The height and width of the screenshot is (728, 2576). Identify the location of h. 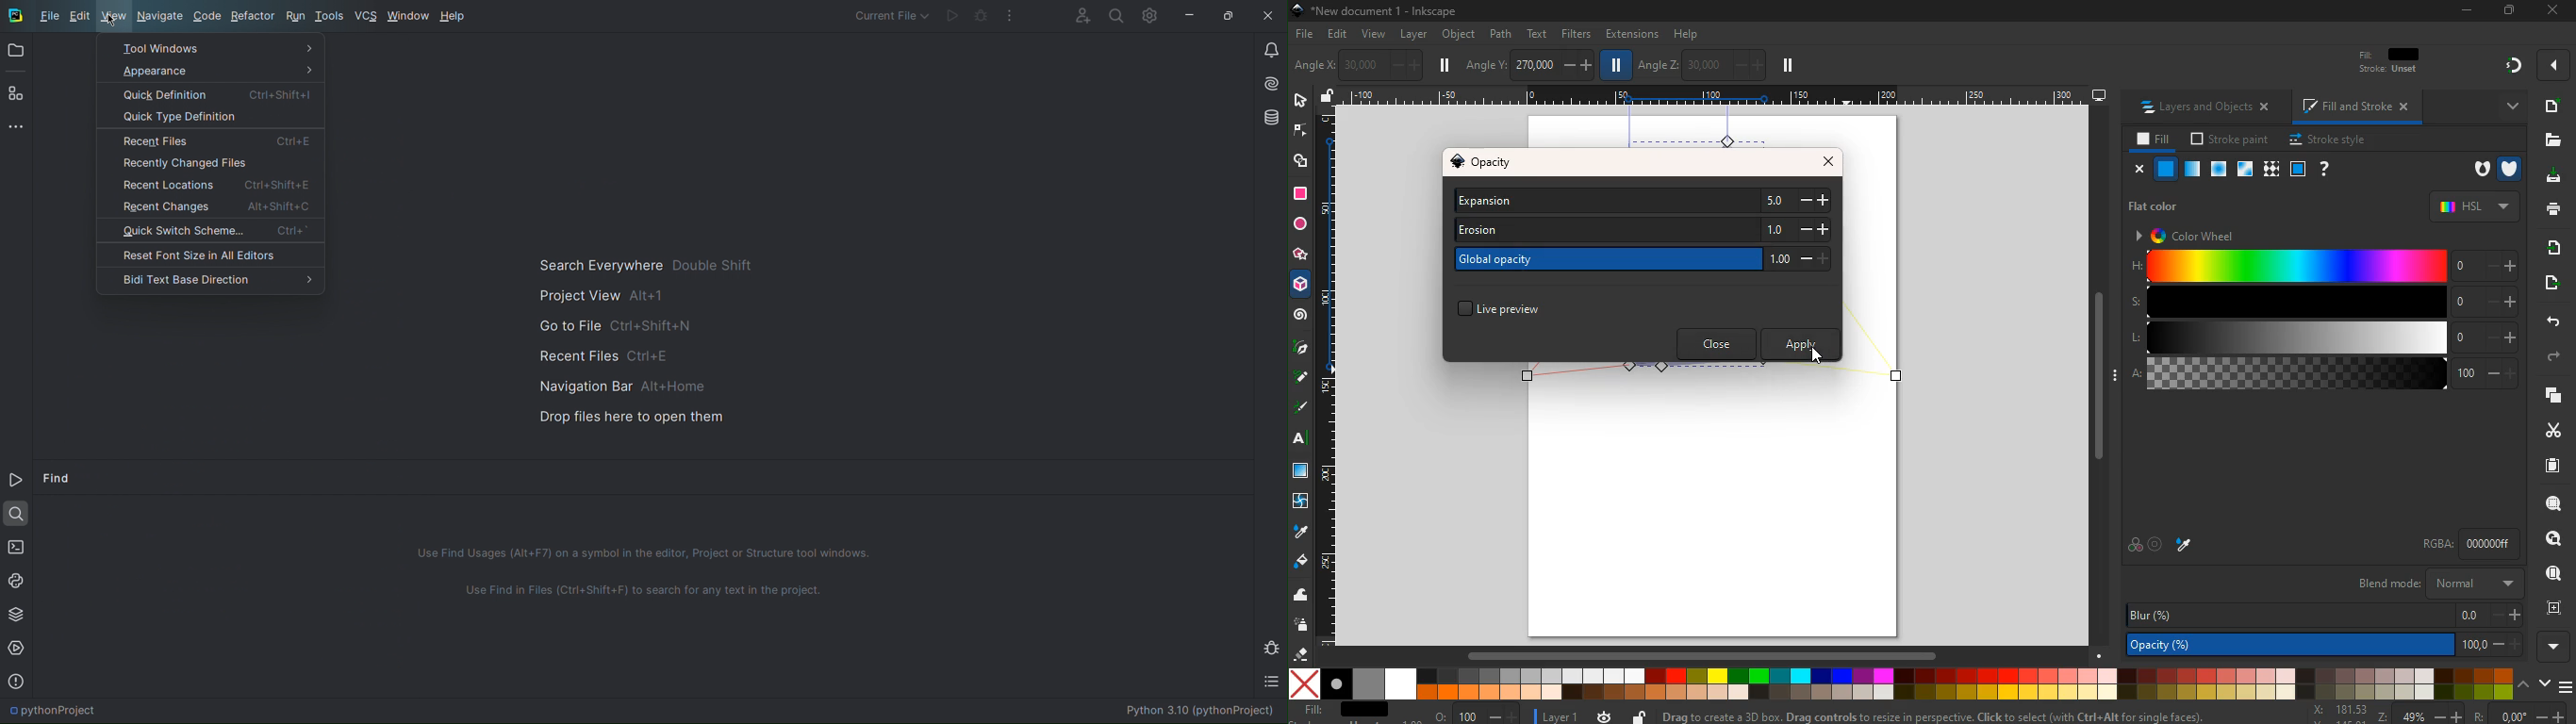
(2324, 267).